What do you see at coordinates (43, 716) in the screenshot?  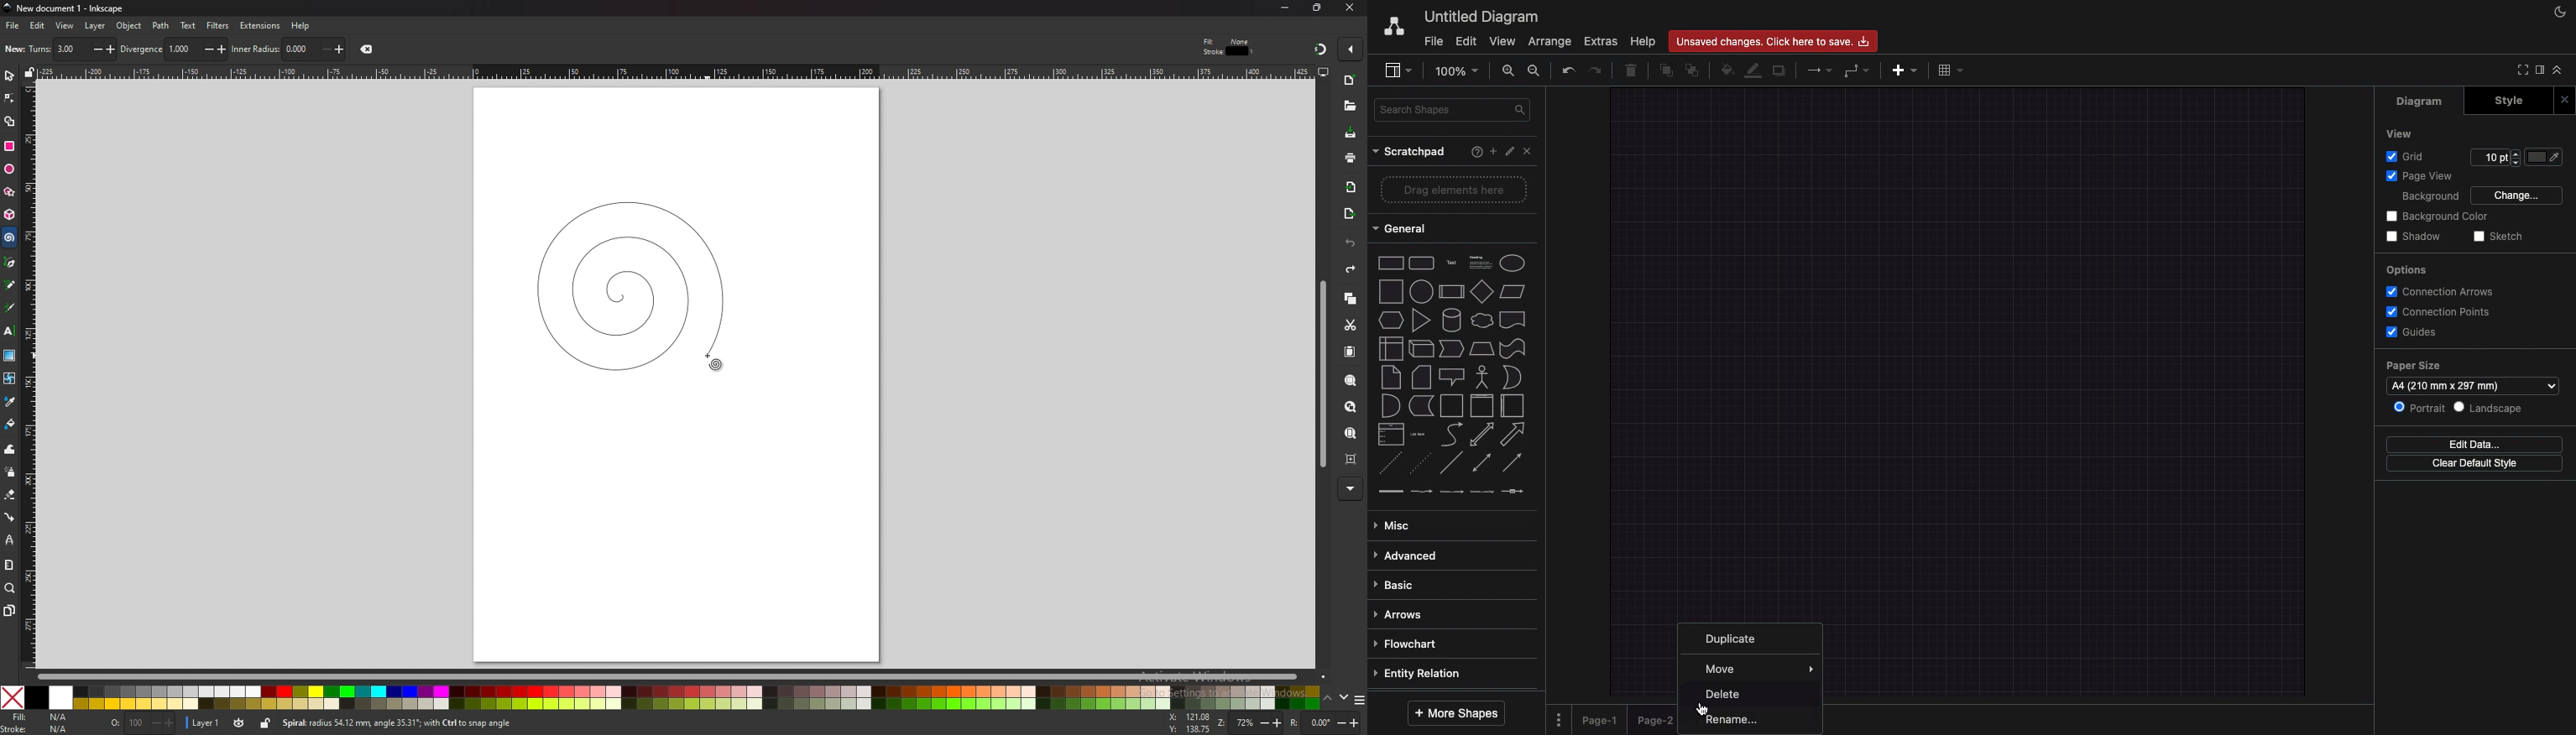 I see `fill: N/A` at bounding box center [43, 716].